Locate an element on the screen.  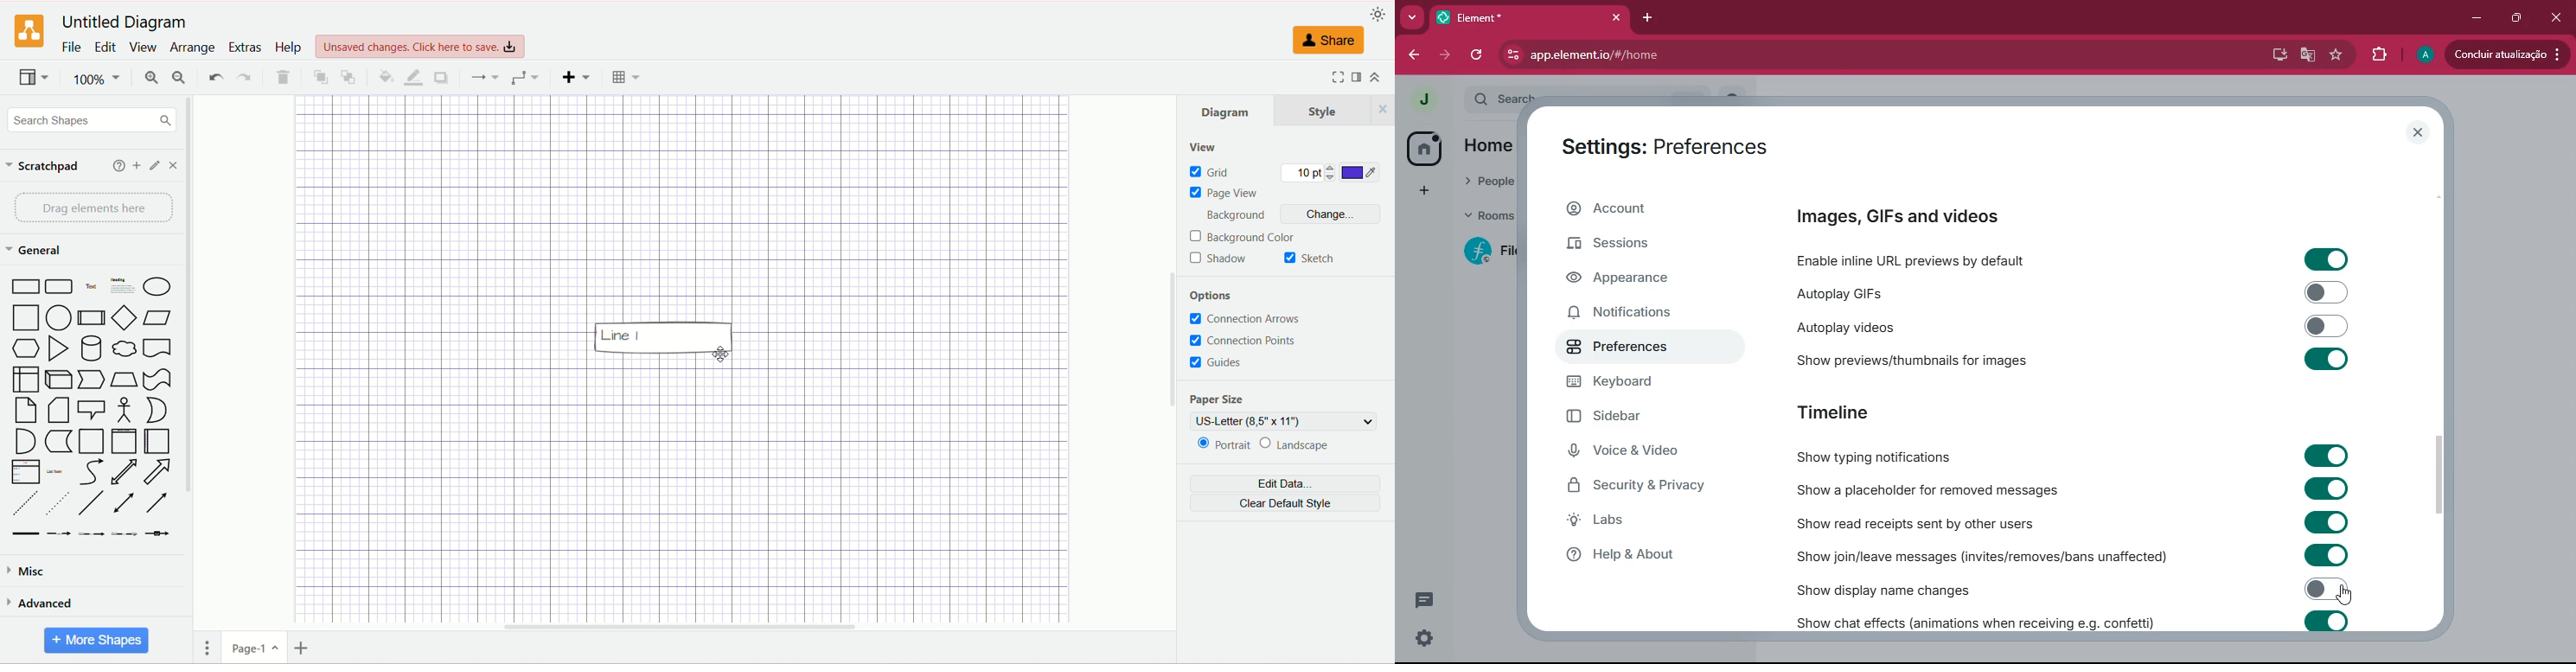
vertical scroll bar is located at coordinates (190, 363).